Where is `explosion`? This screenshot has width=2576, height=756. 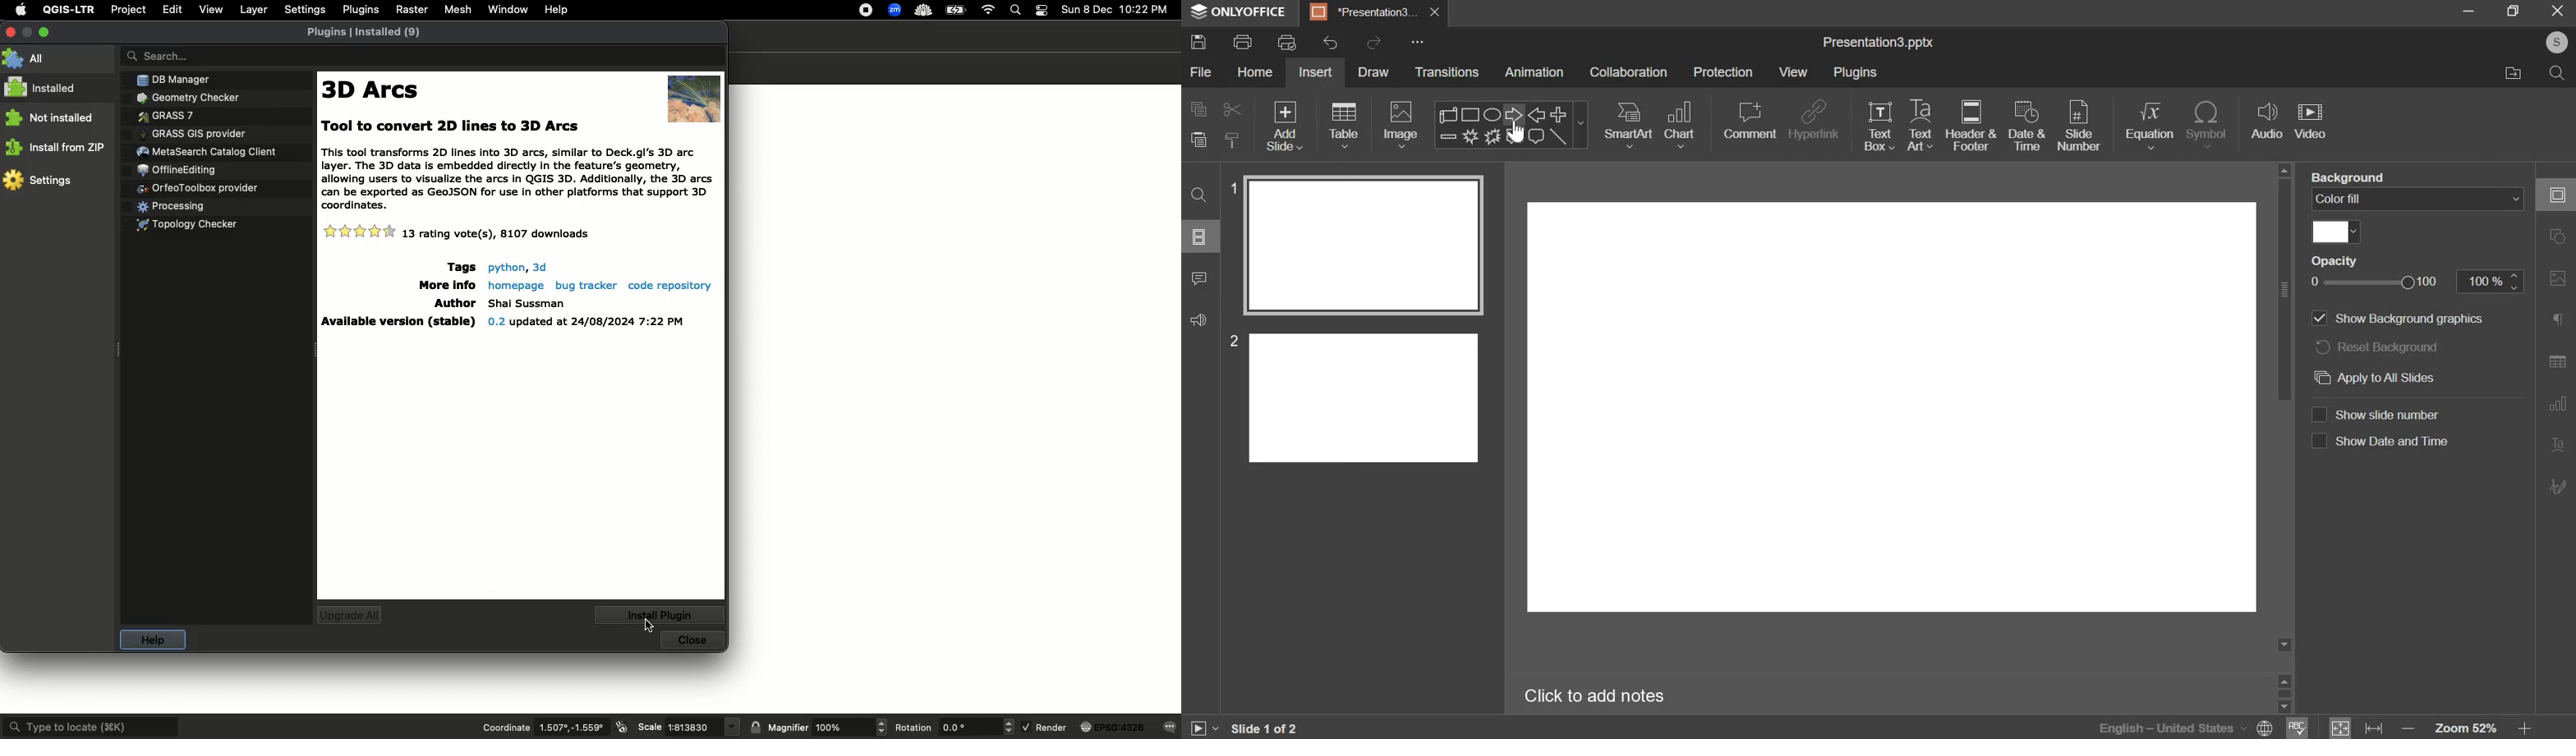 explosion is located at coordinates (1468, 137).